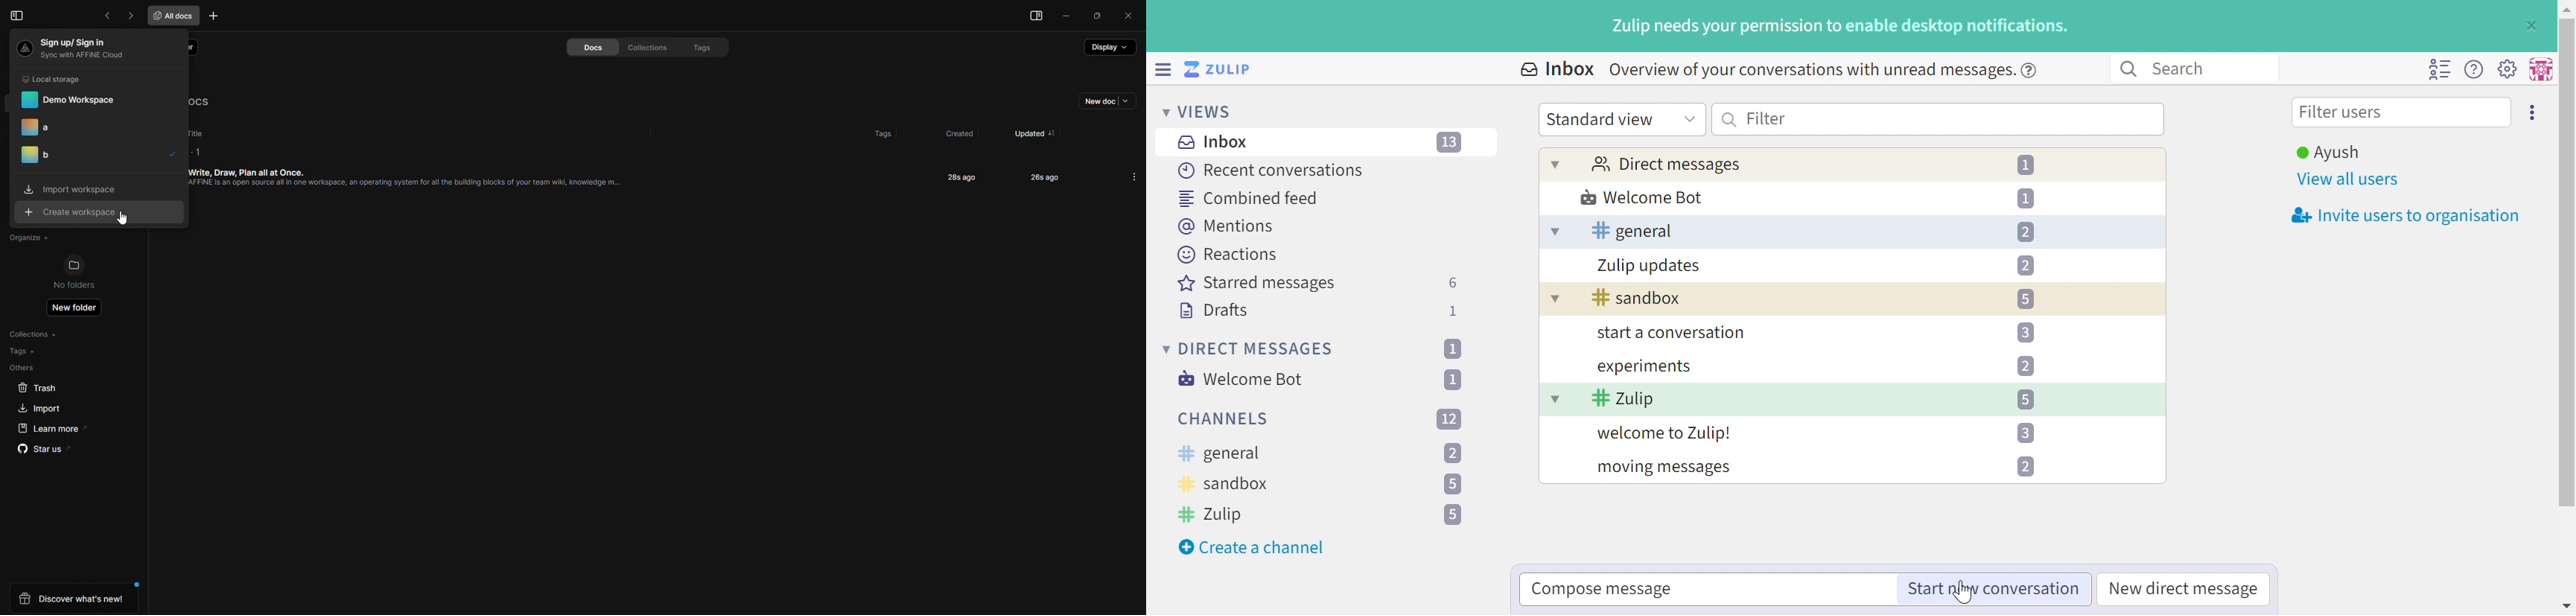 The width and height of the screenshot is (2576, 616). I want to click on Search, so click(2127, 69).